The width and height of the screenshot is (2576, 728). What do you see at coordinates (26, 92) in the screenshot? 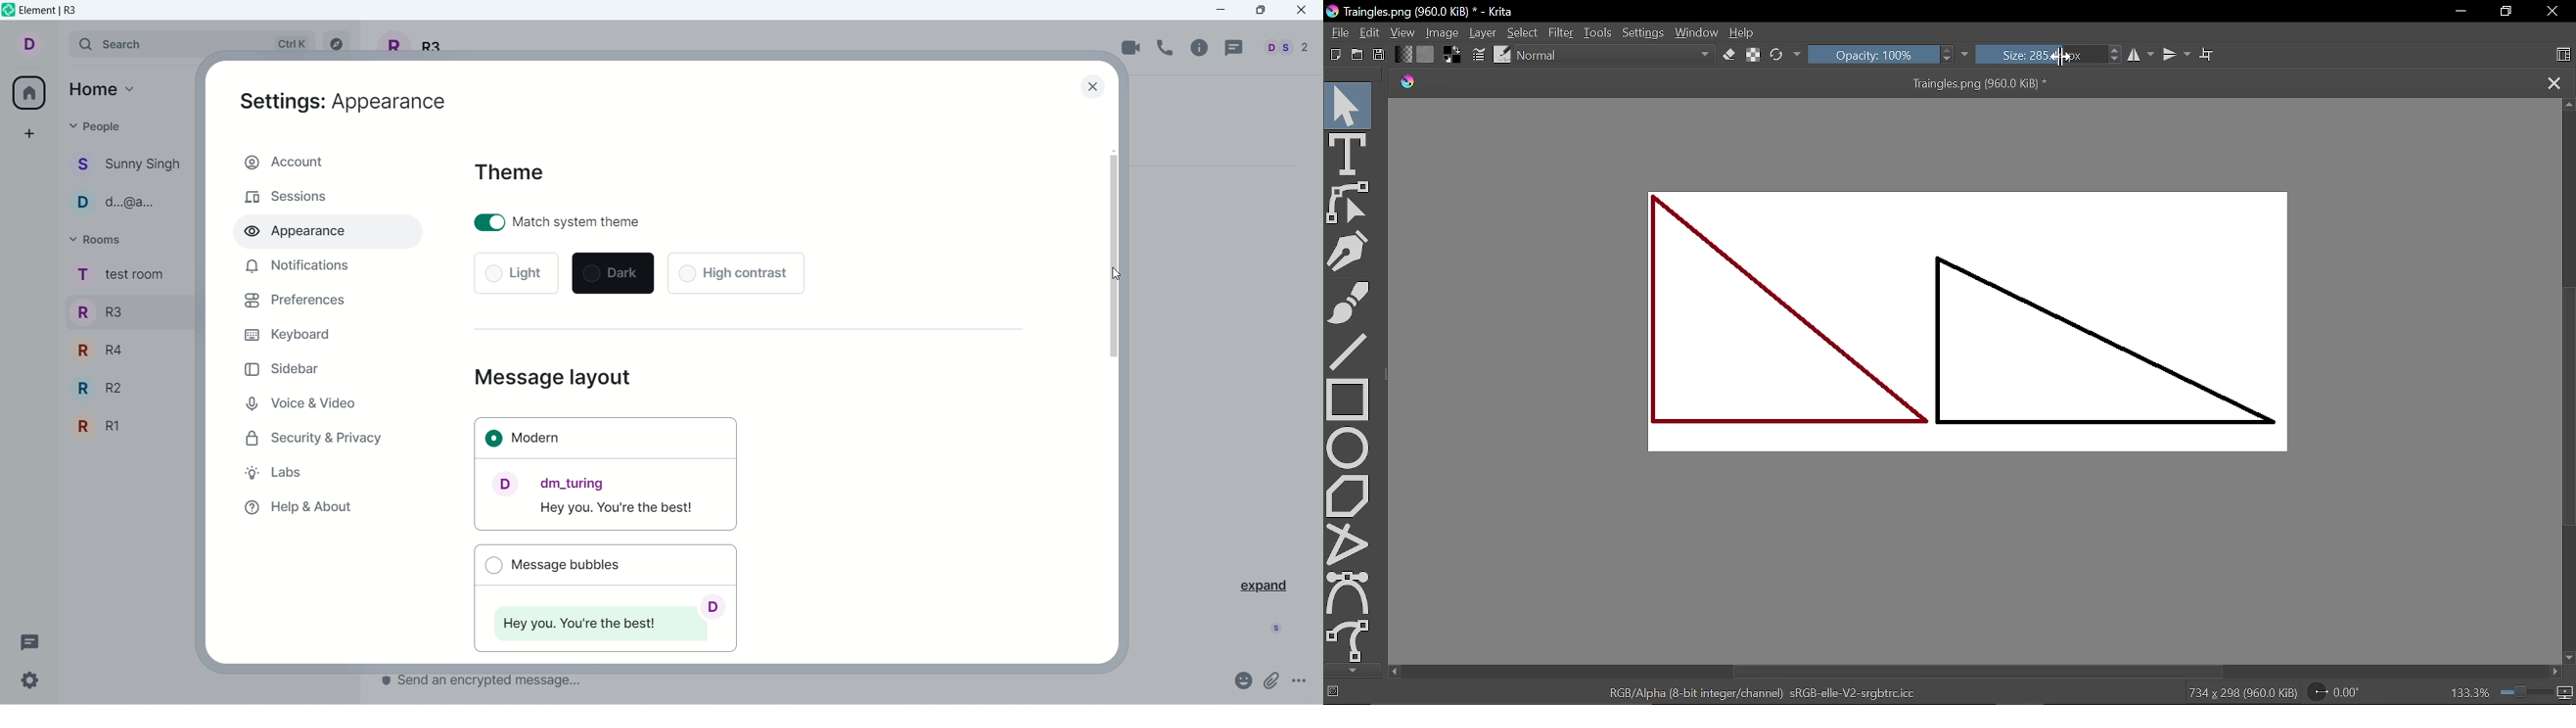
I see `all rooms` at bounding box center [26, 92].